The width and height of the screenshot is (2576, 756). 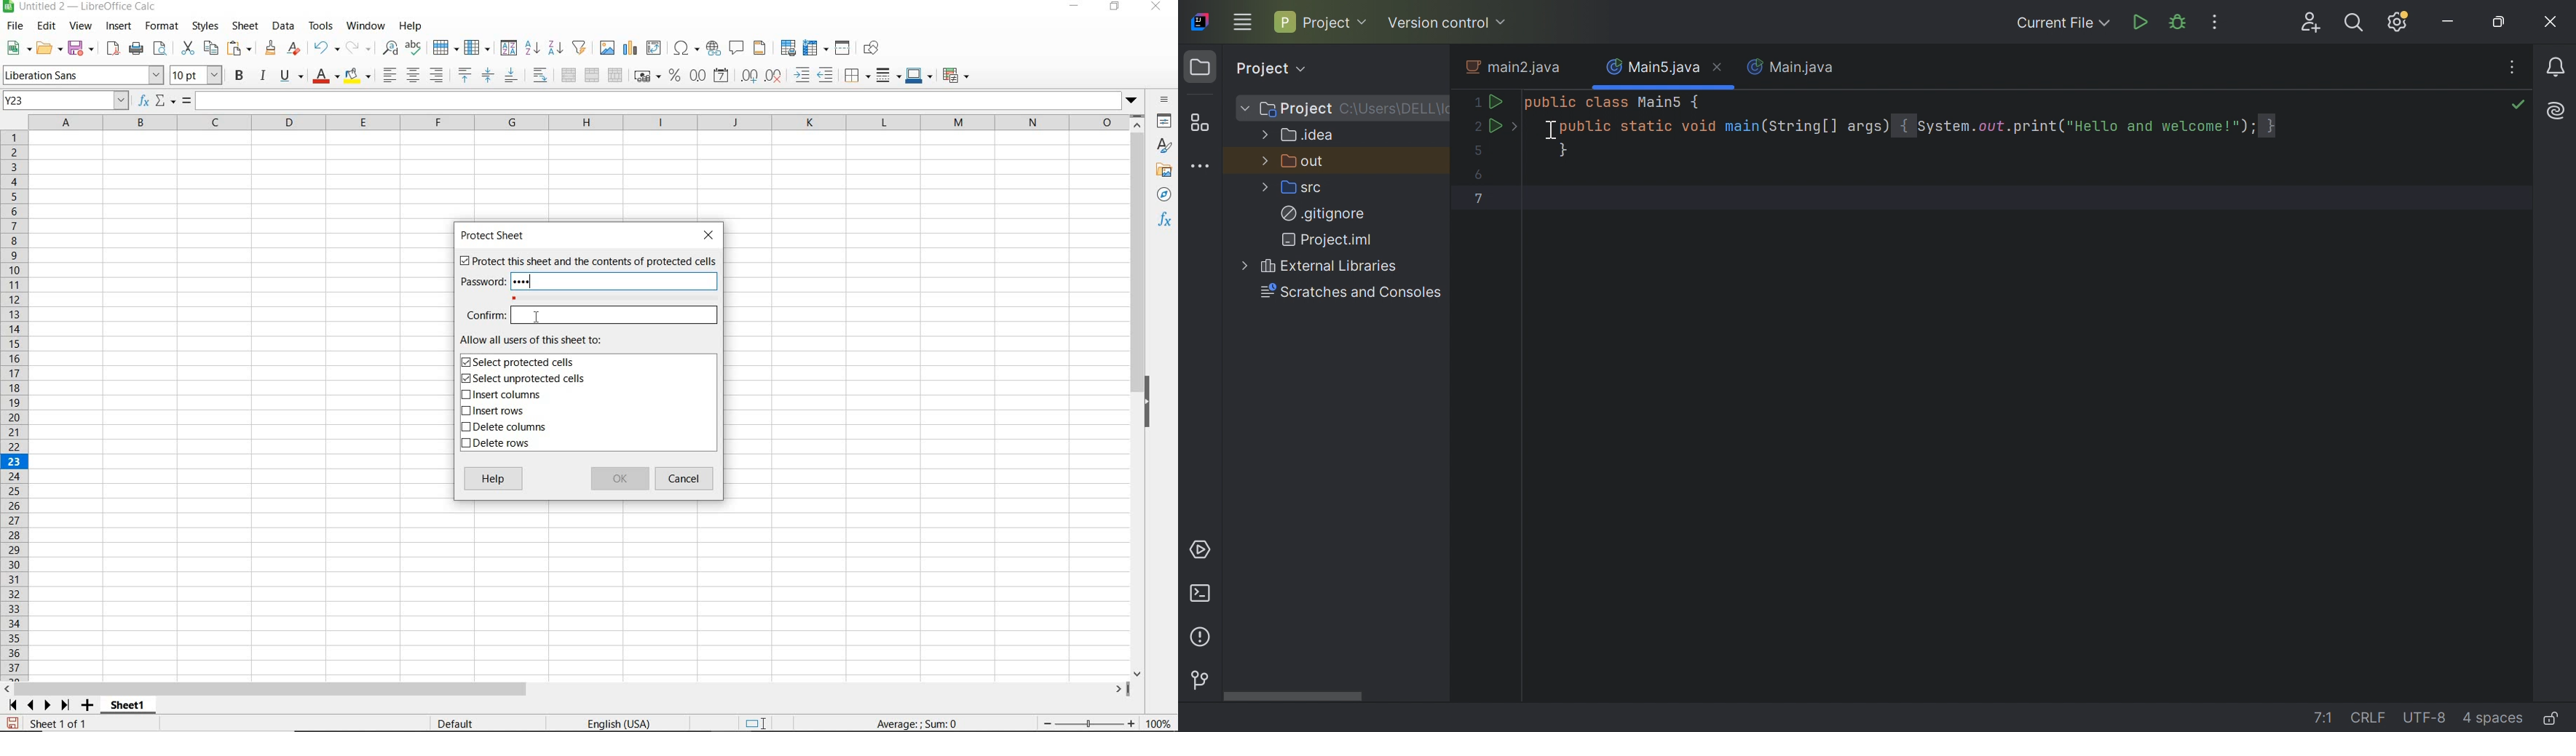 I want to click on DEFINE PRINT AREA, so click(x=789, y=48).